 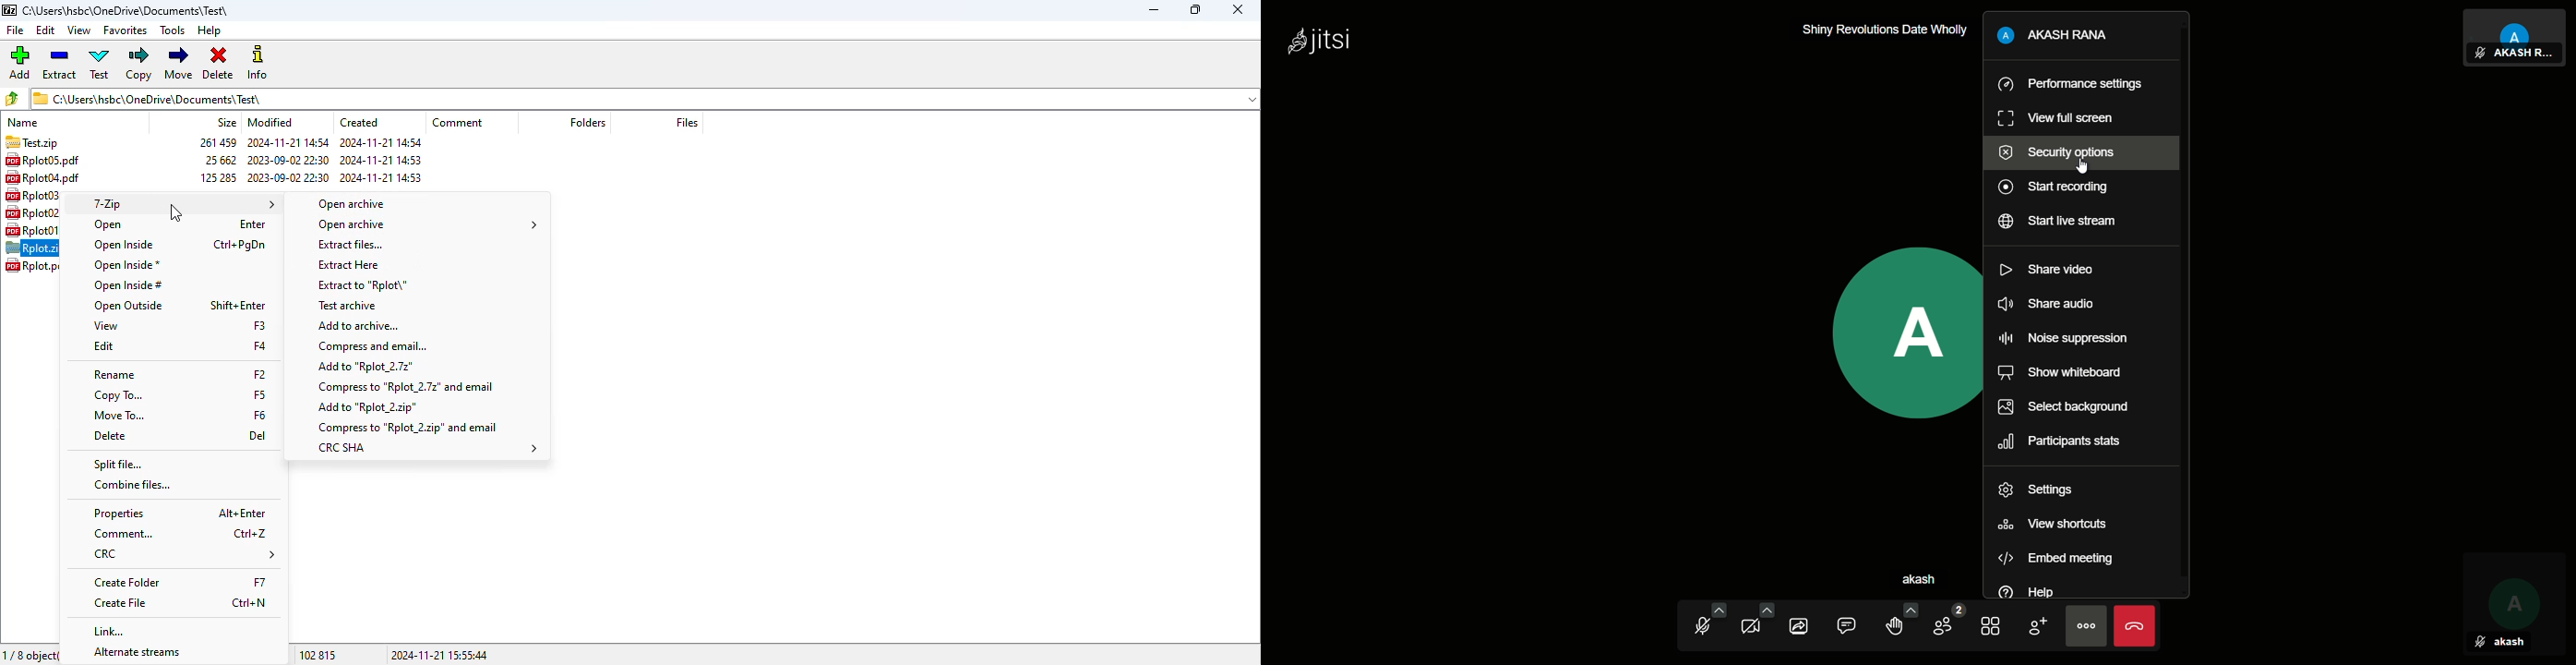 I want to click on iNITIAL, so click(x=2514, y=592).